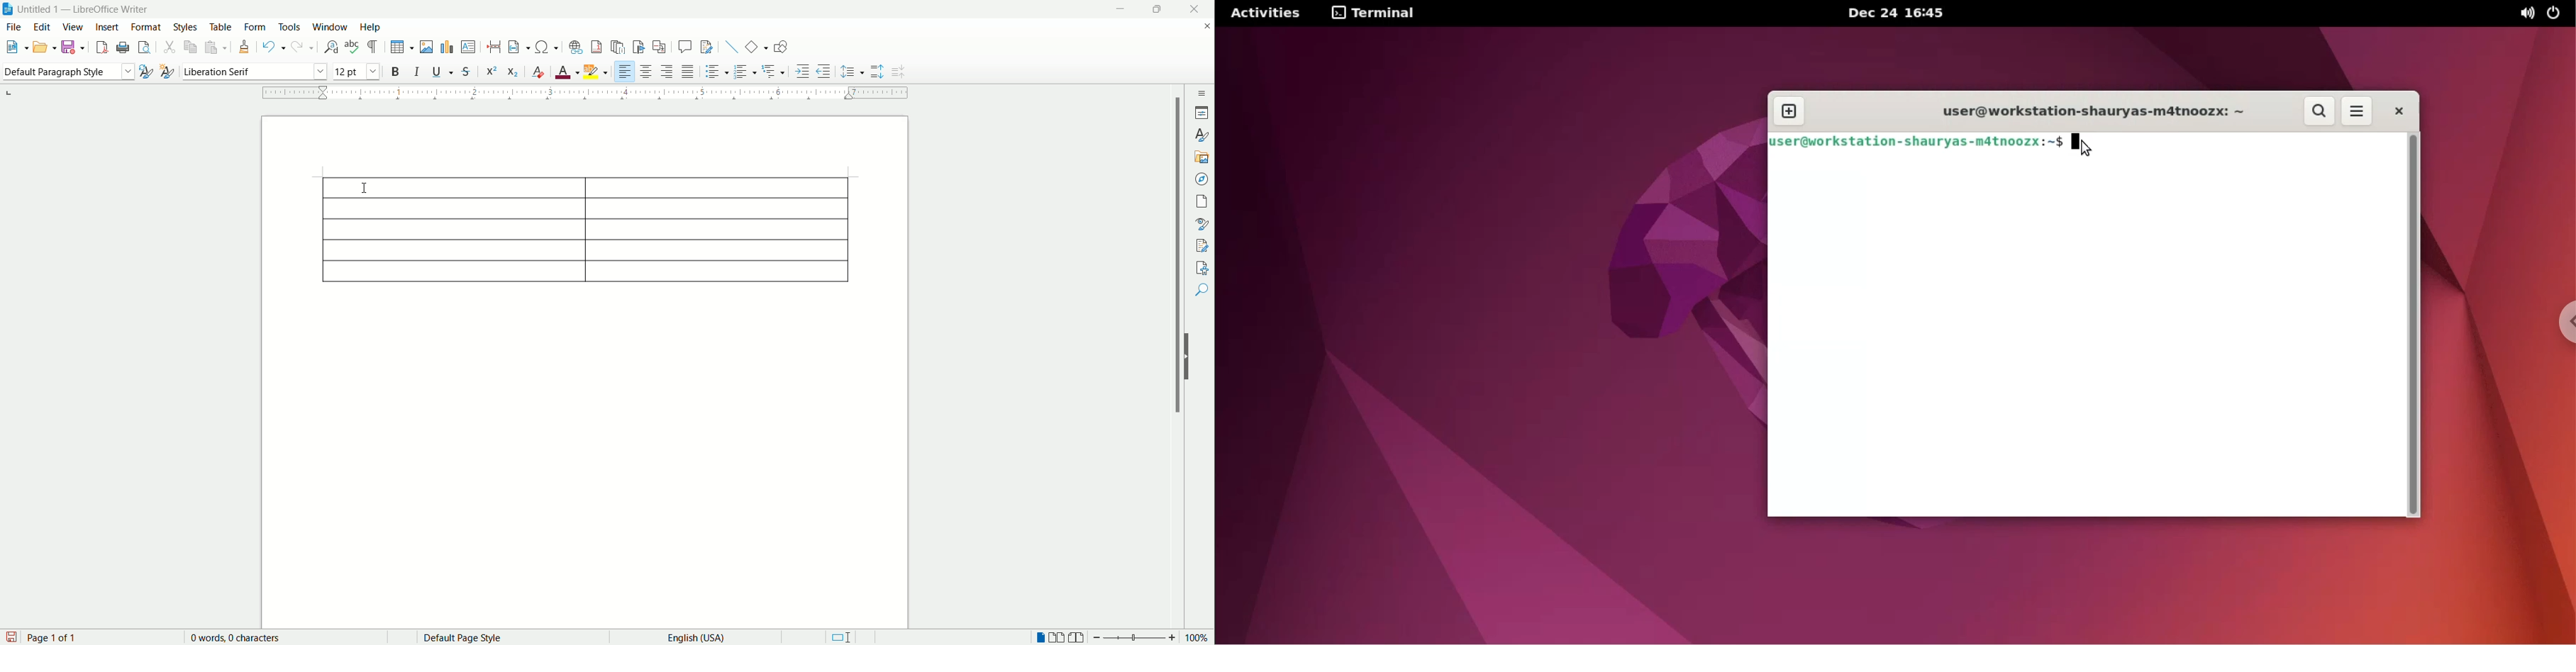 This screenshot has width=2576, height=672. I want to click on justified, so click(688, 71).